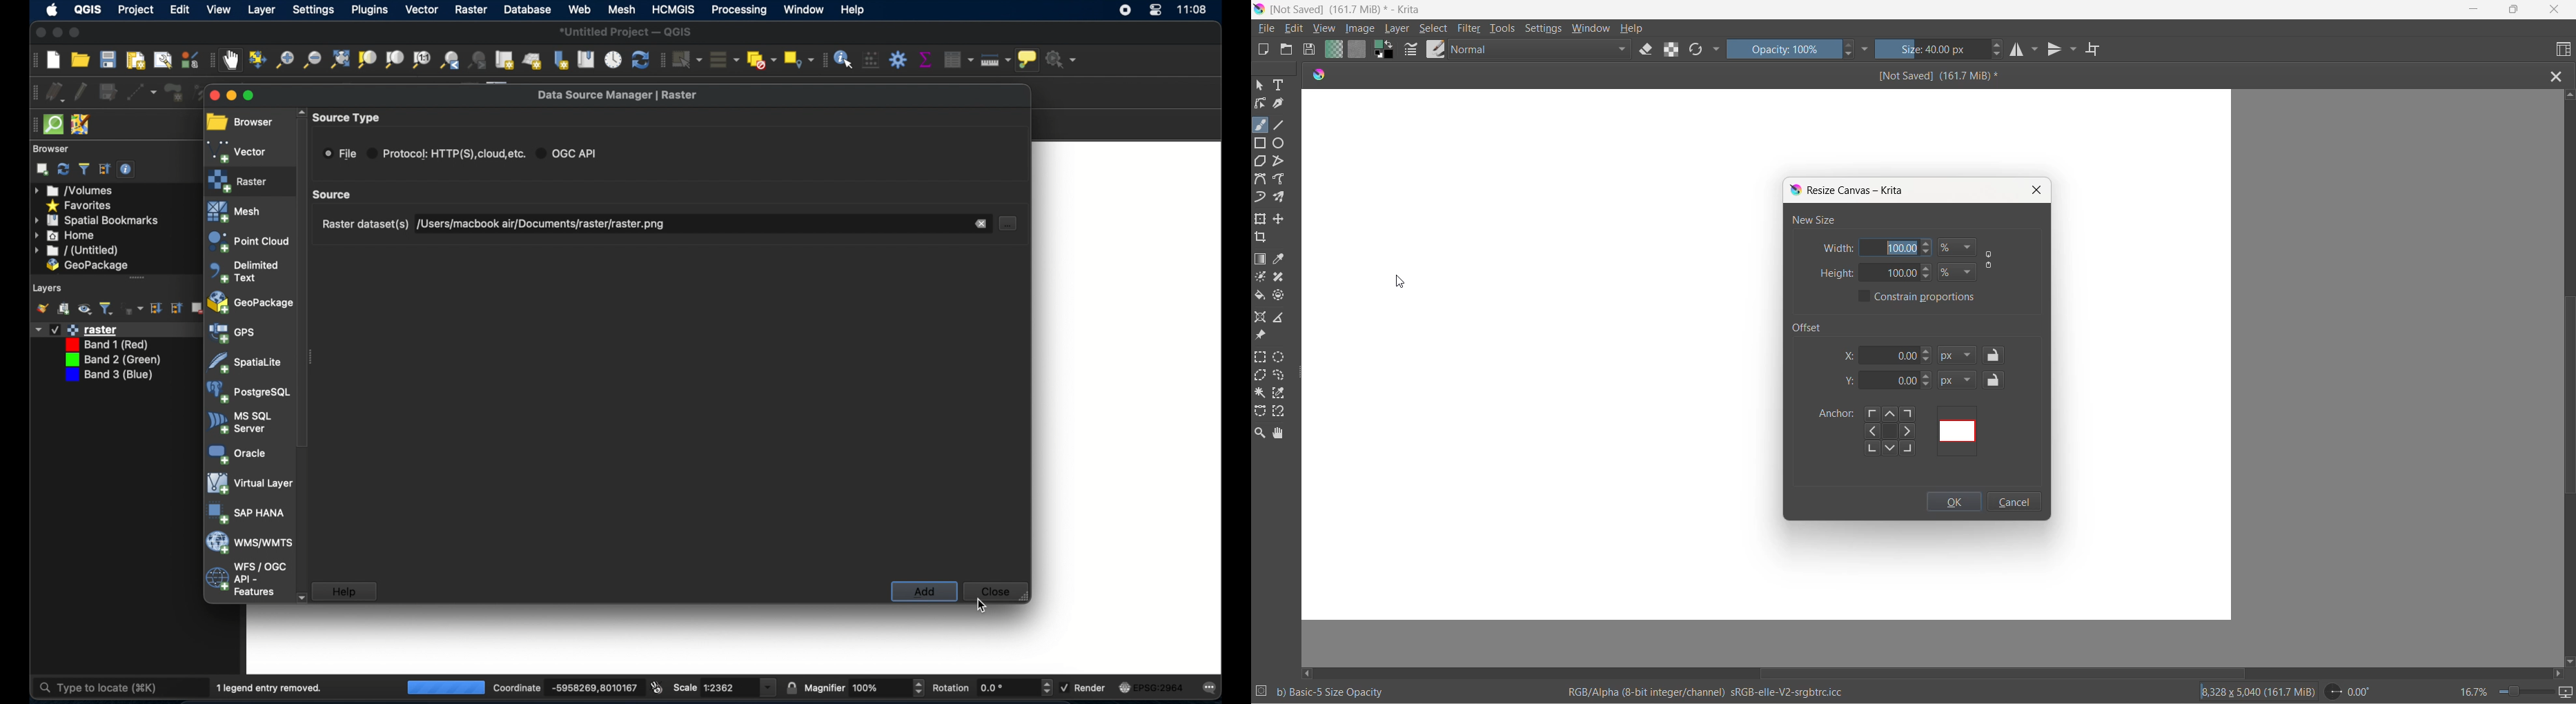 The width and height of the screenshot is (2576, 728). I want to click on select shape tool, so click(1260, 86).